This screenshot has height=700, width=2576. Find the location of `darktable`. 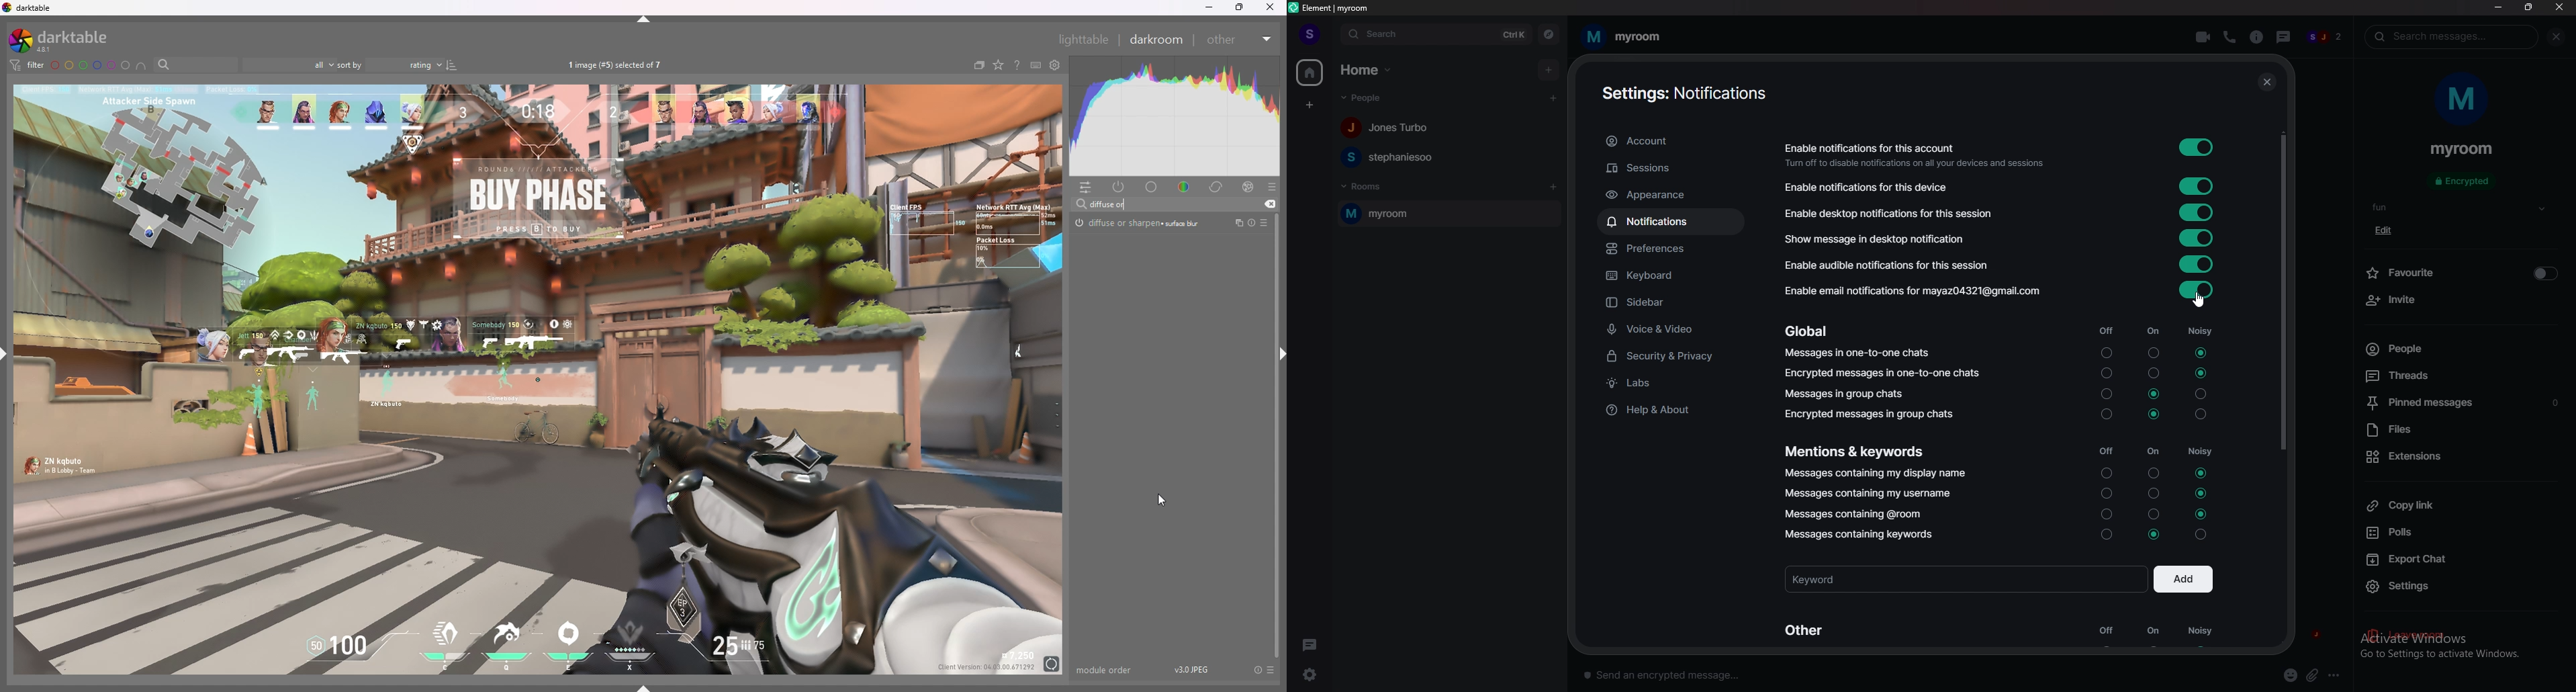

darktable is located at coordinates (29, 8).